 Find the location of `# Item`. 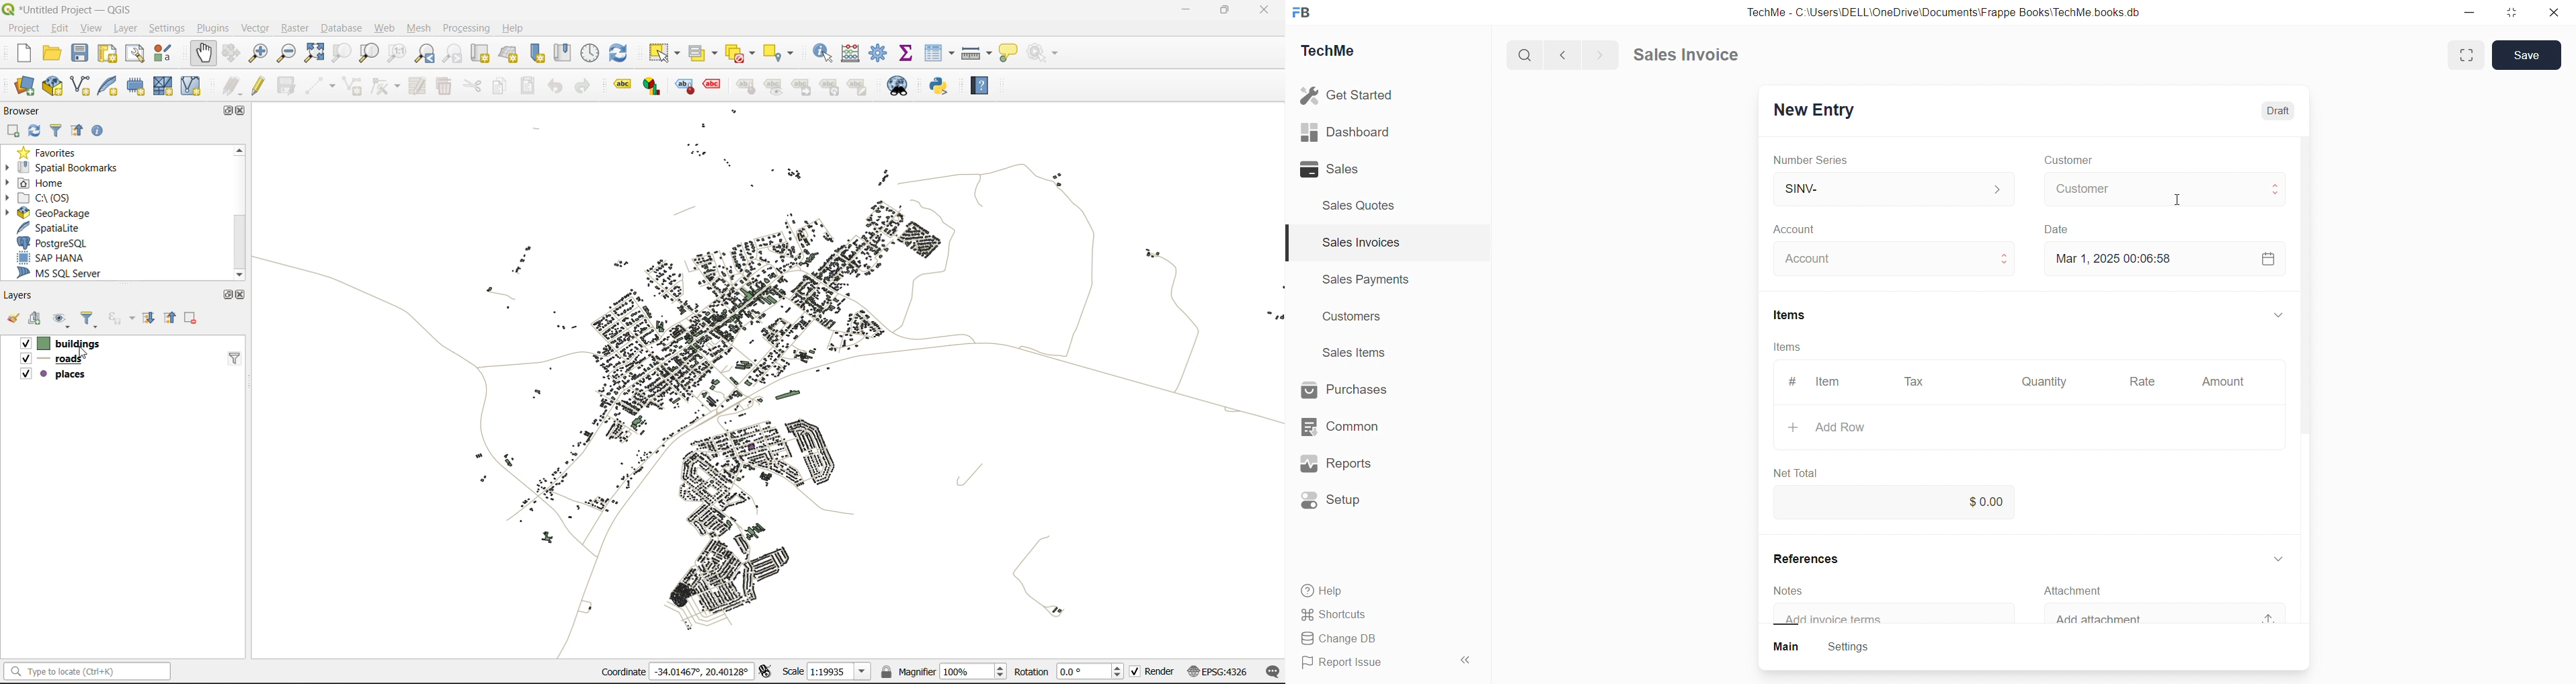

# Item is located at coordinates (1823, 381).